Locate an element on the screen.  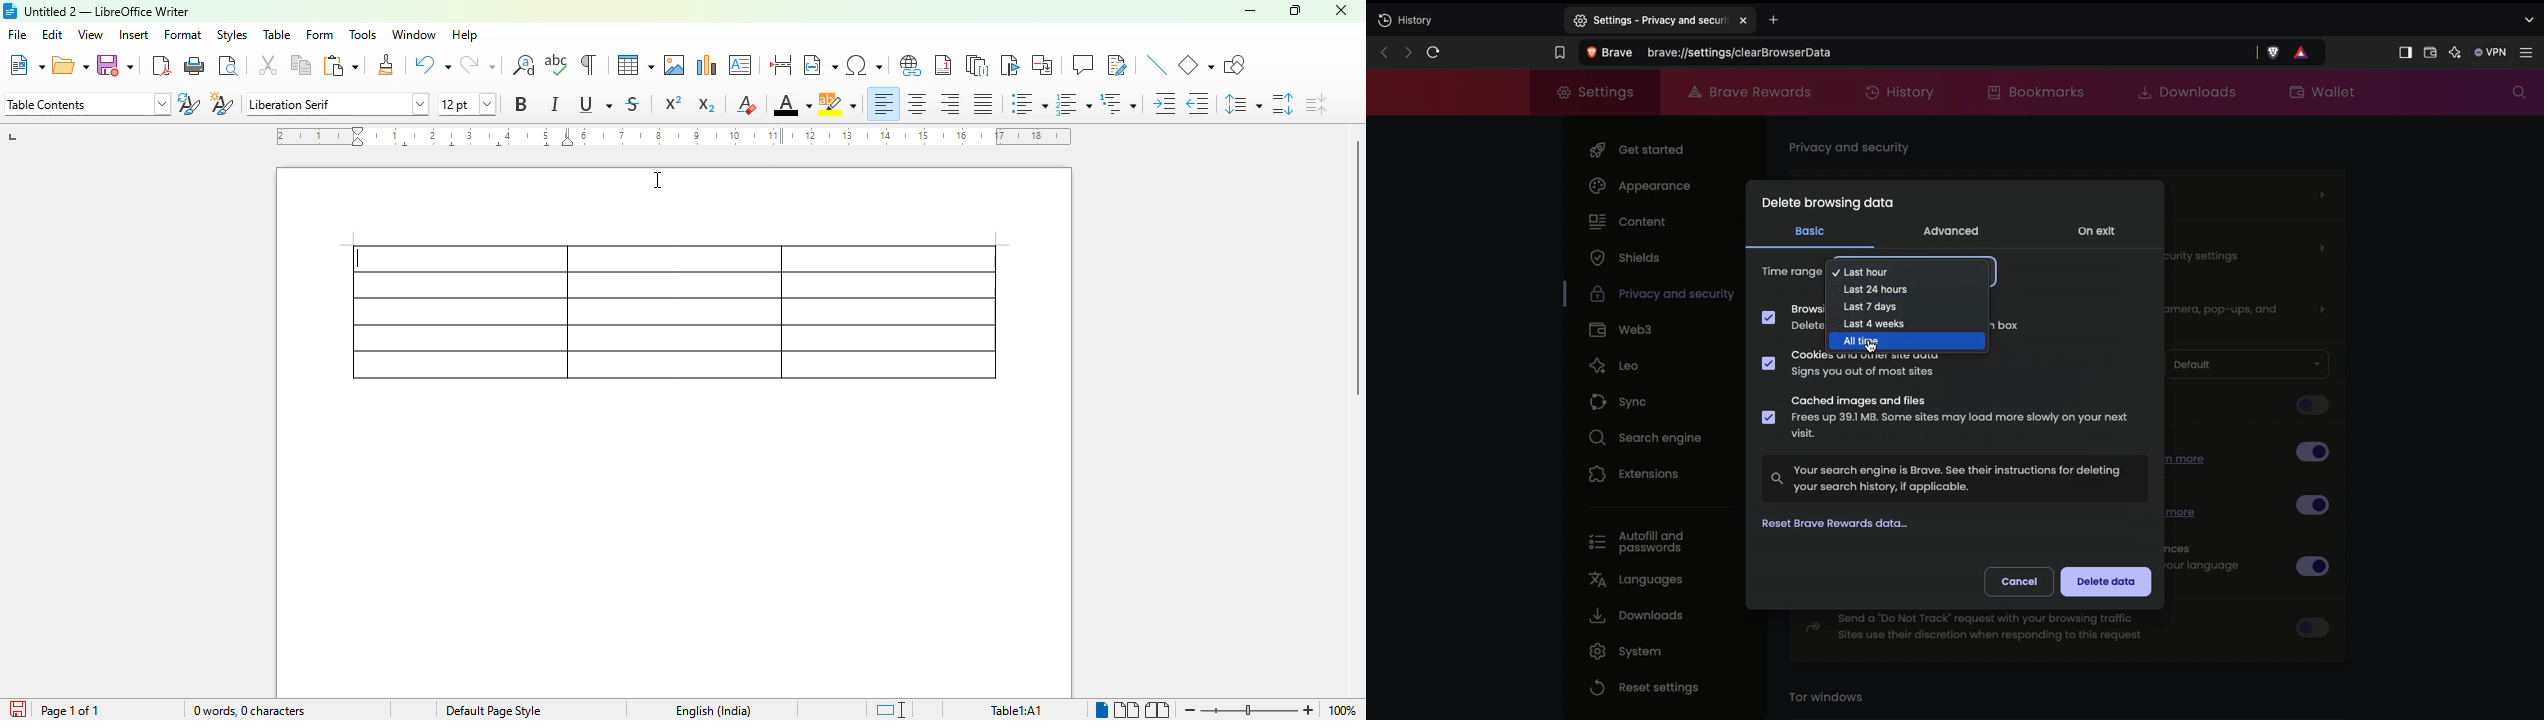
insert field is located at coordinates (820, 63).